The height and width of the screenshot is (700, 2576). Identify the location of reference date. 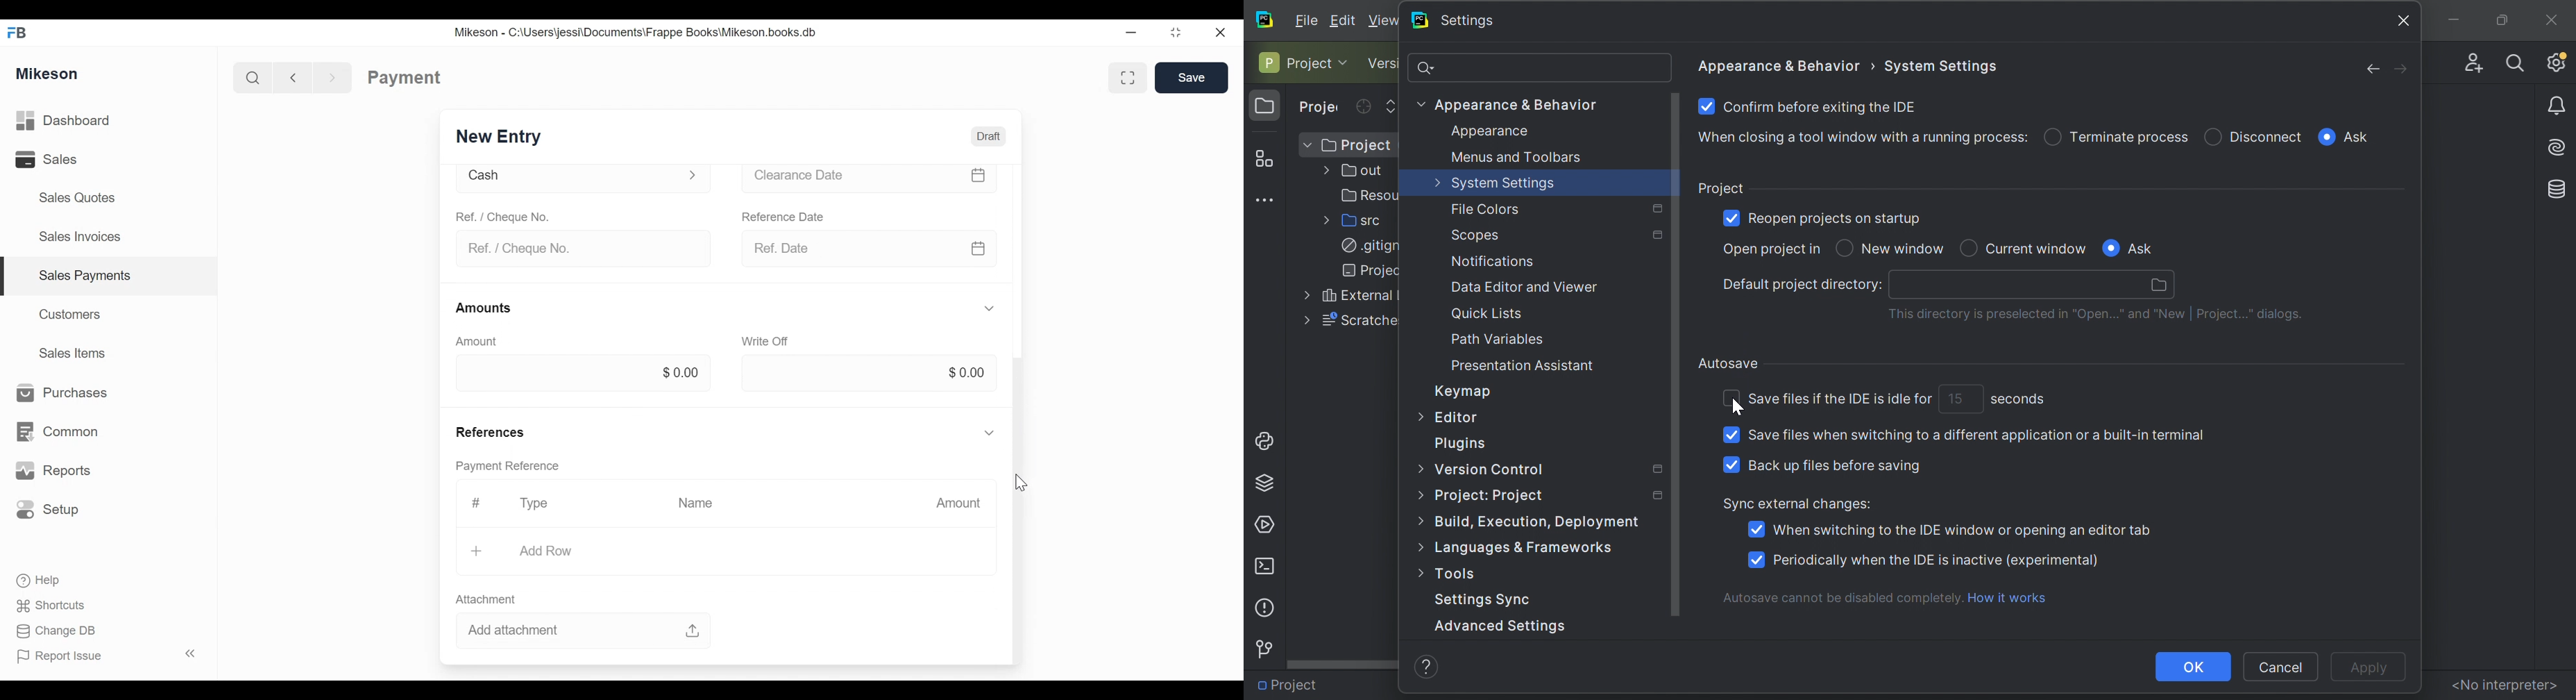
(787, 218).